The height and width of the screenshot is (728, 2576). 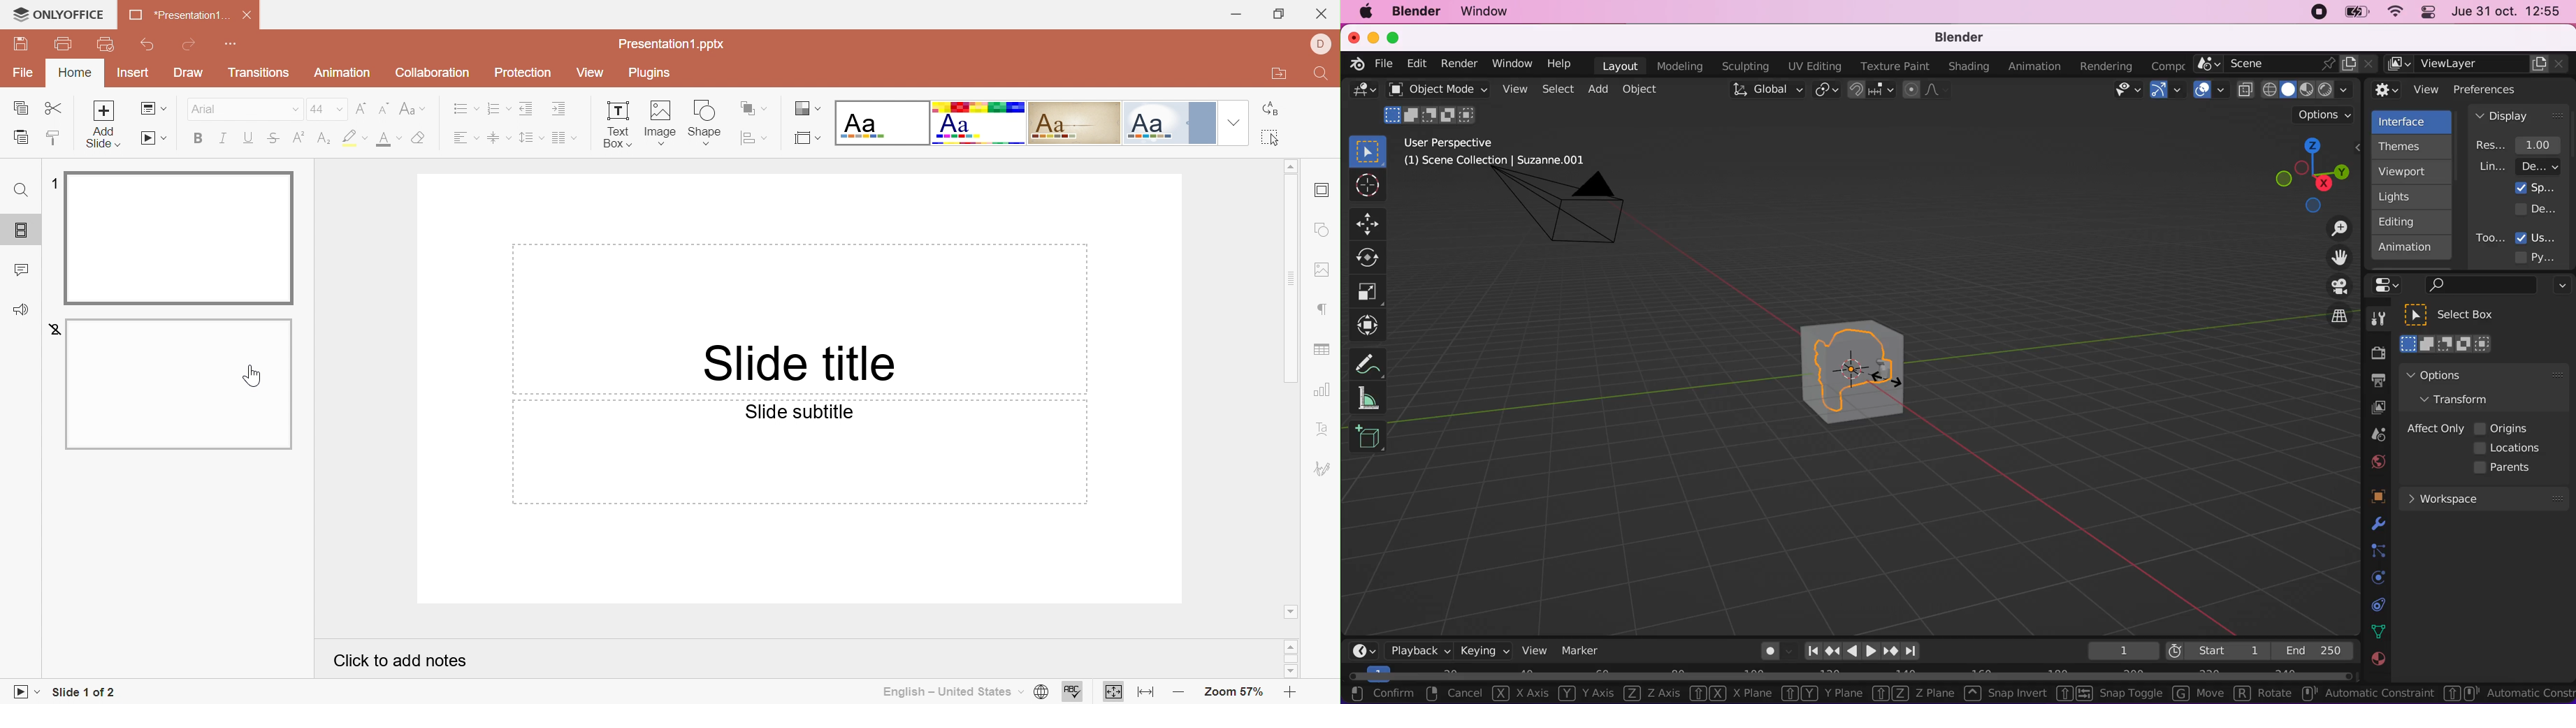 What do you see at coordinates (1324, 309) in the screenshot?
I see `Paragraph settings` at bounding box center [1324, 309].